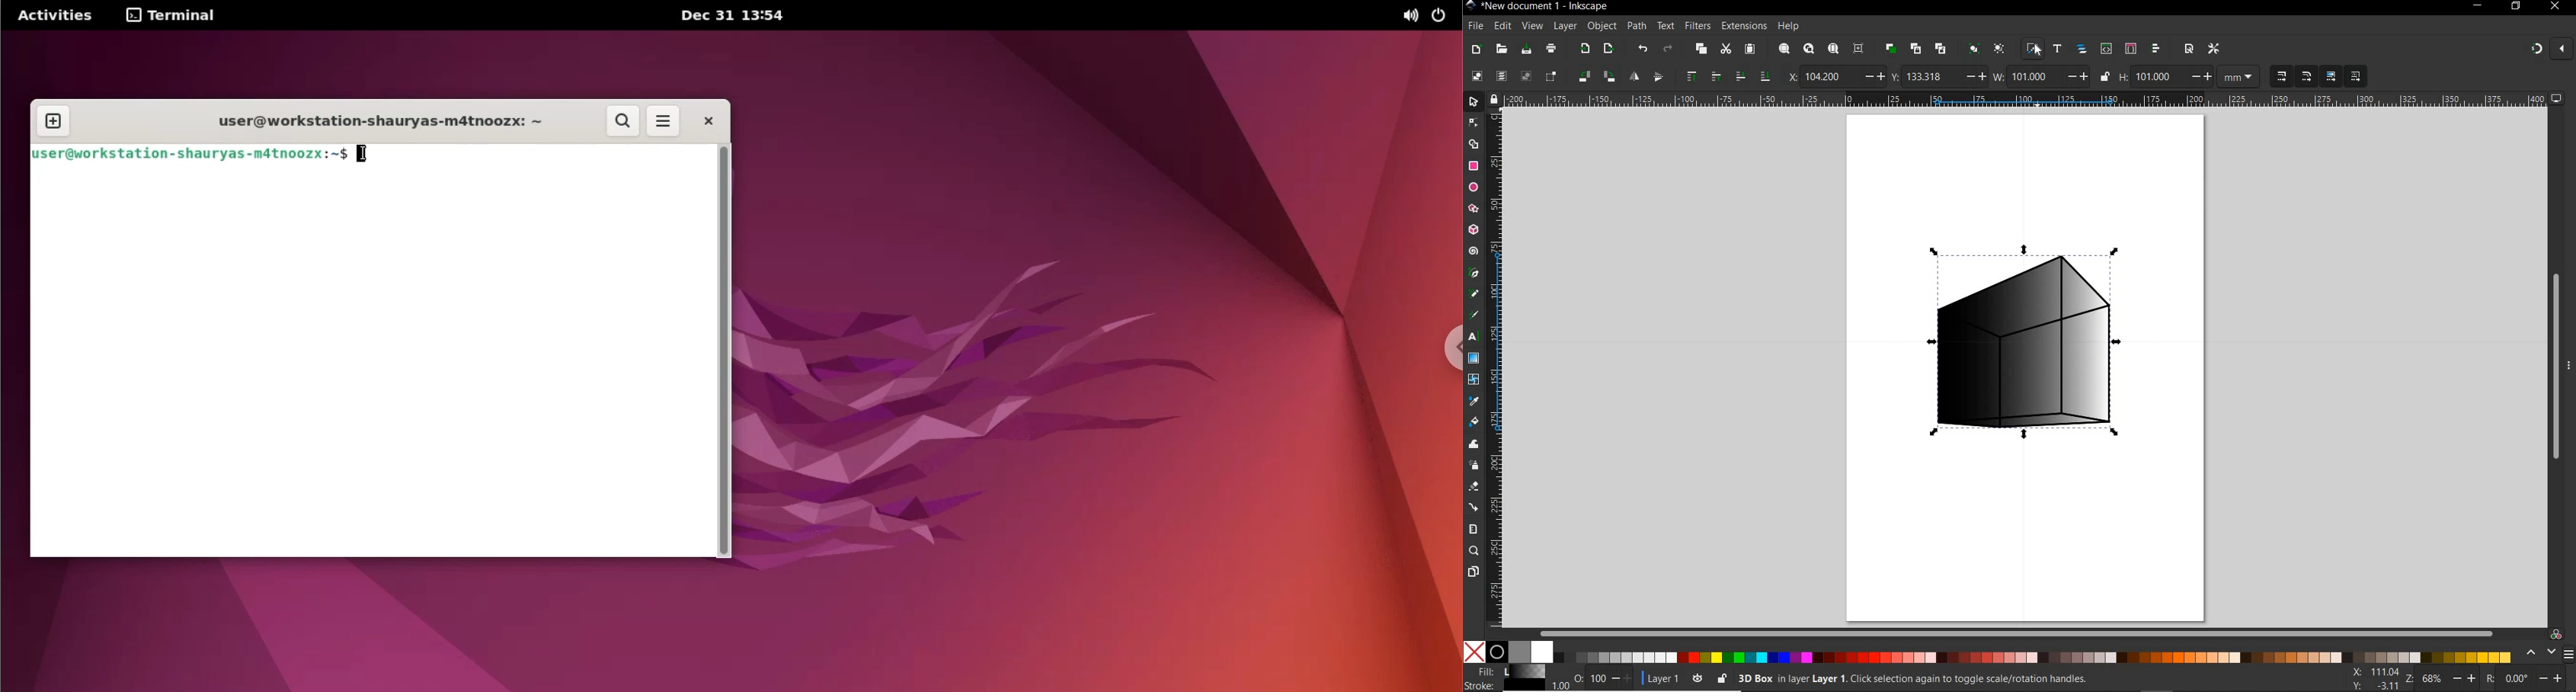 The image size is (2576, 700). I want to click on increase/decrease, so click(1872, 77).